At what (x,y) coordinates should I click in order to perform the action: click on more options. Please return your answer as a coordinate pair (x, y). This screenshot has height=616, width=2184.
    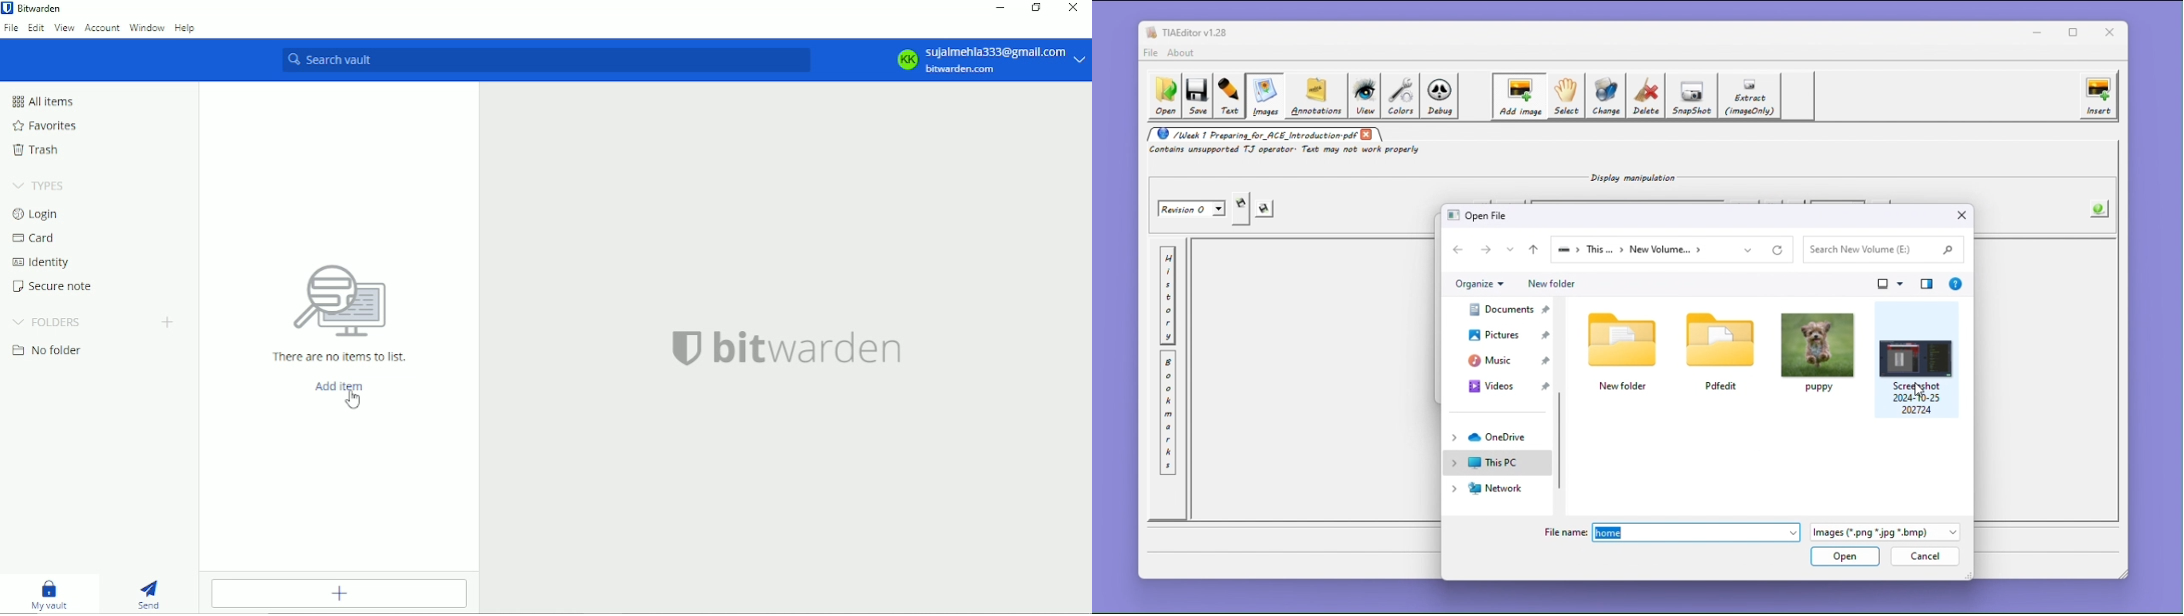
    Looking at the image, I should click on (1512, 249).